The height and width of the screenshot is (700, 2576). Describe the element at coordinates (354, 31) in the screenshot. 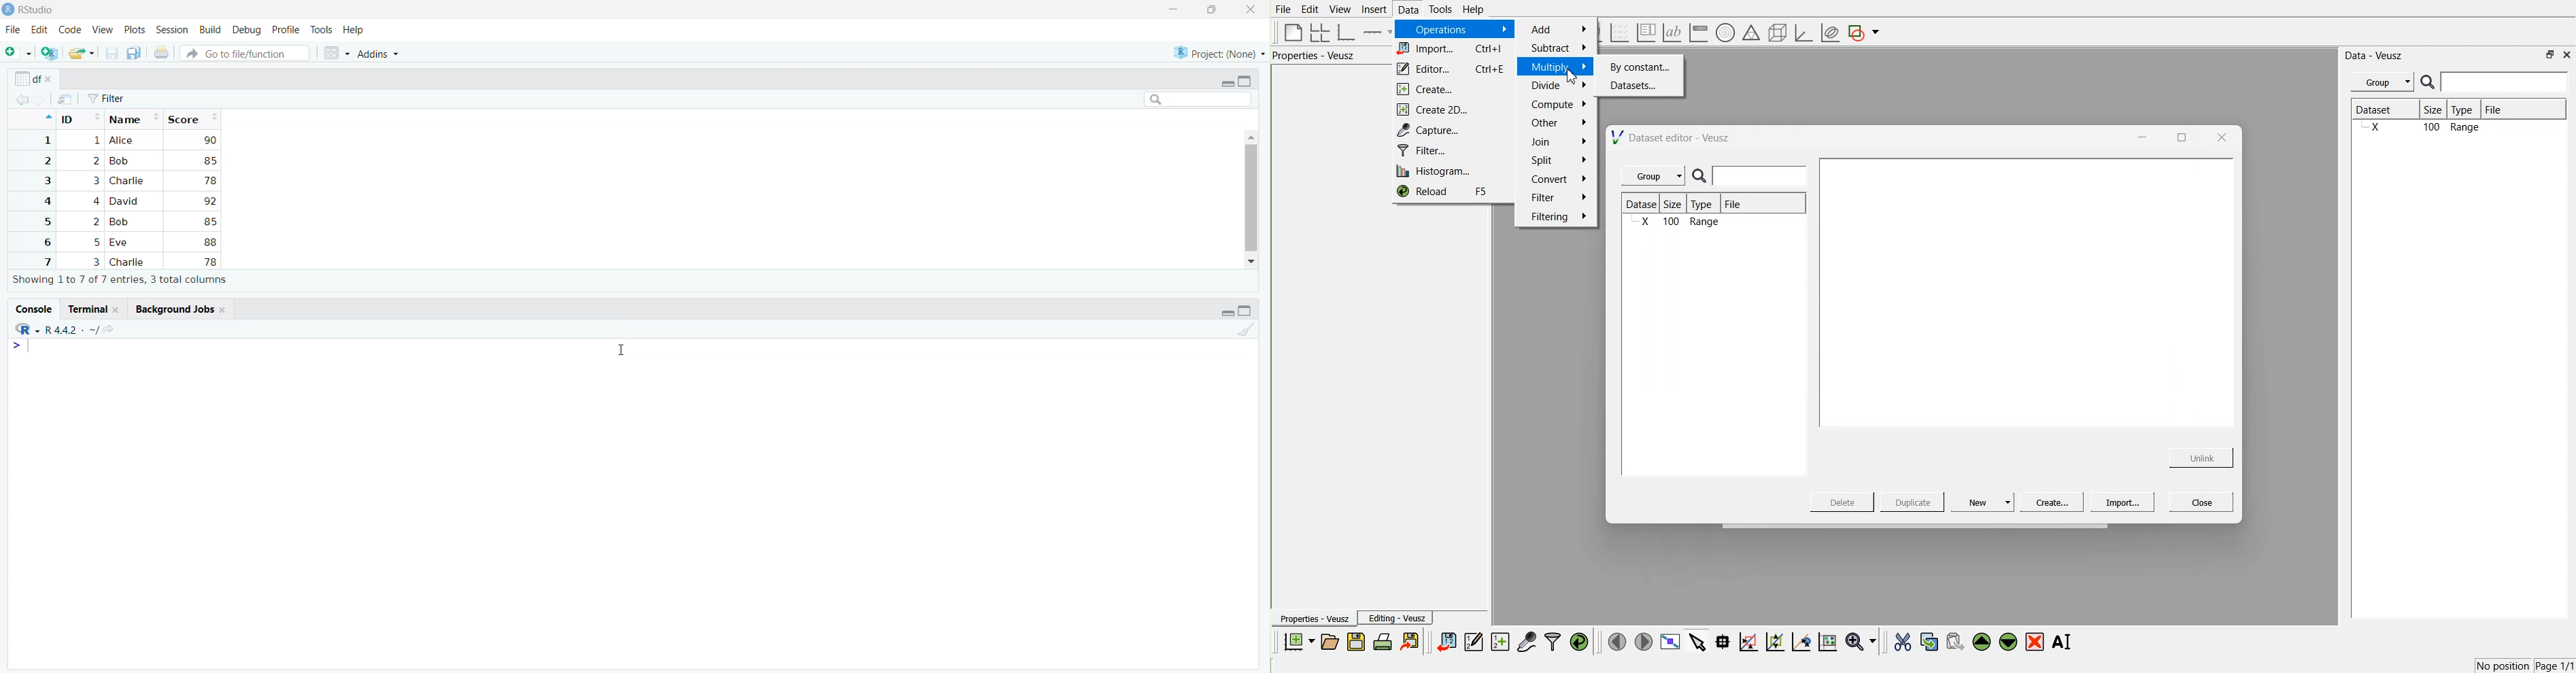

I see `Help` at that location.